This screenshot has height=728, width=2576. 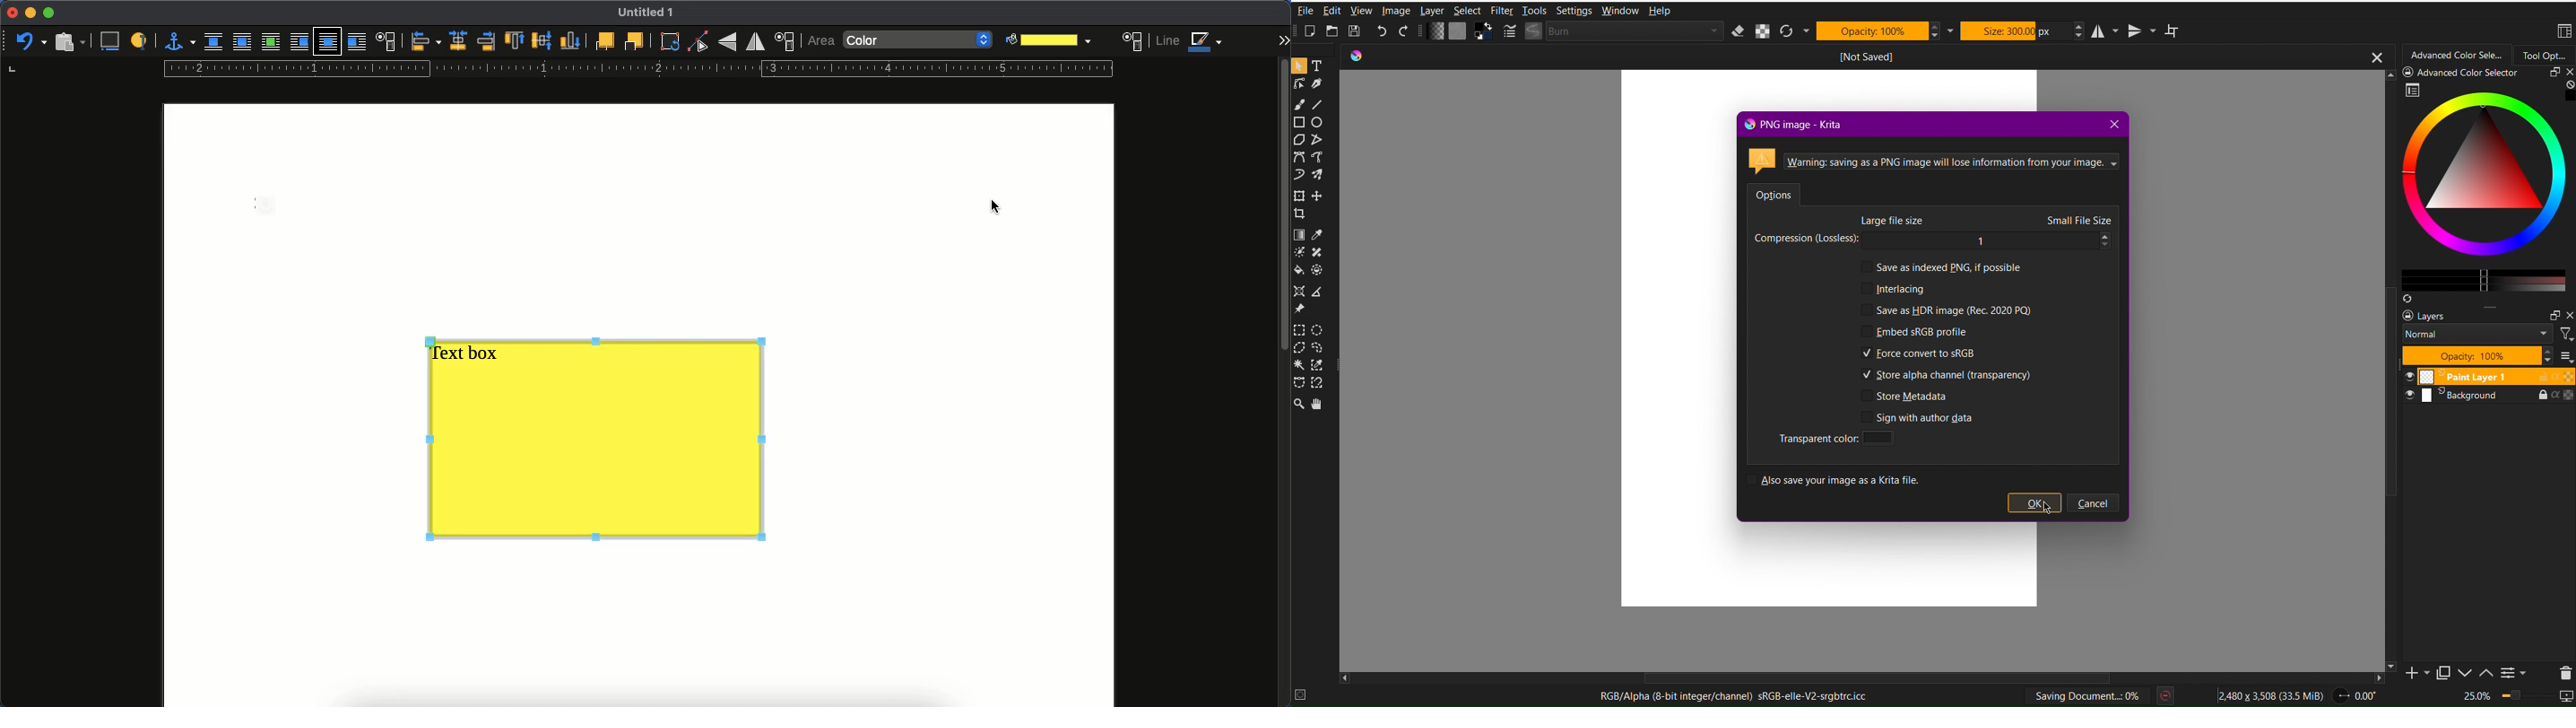 I want to click on anchor for object, so click(x=179, y=40).